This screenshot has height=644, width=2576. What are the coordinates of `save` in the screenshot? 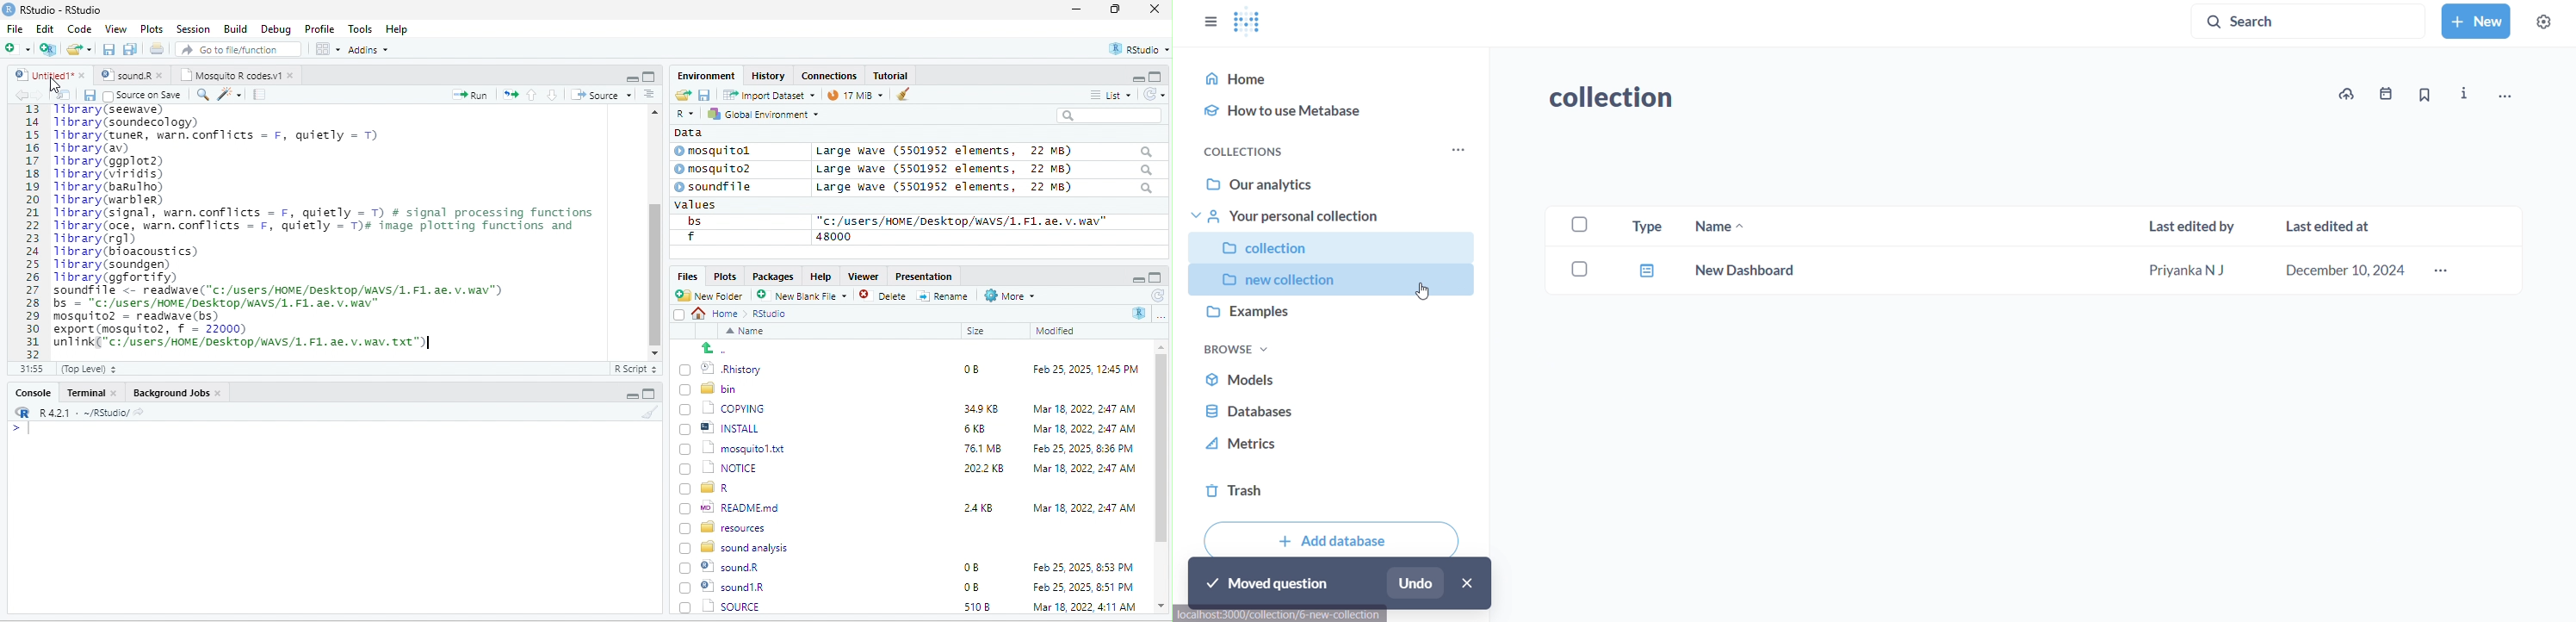 It's located at (89, 95).